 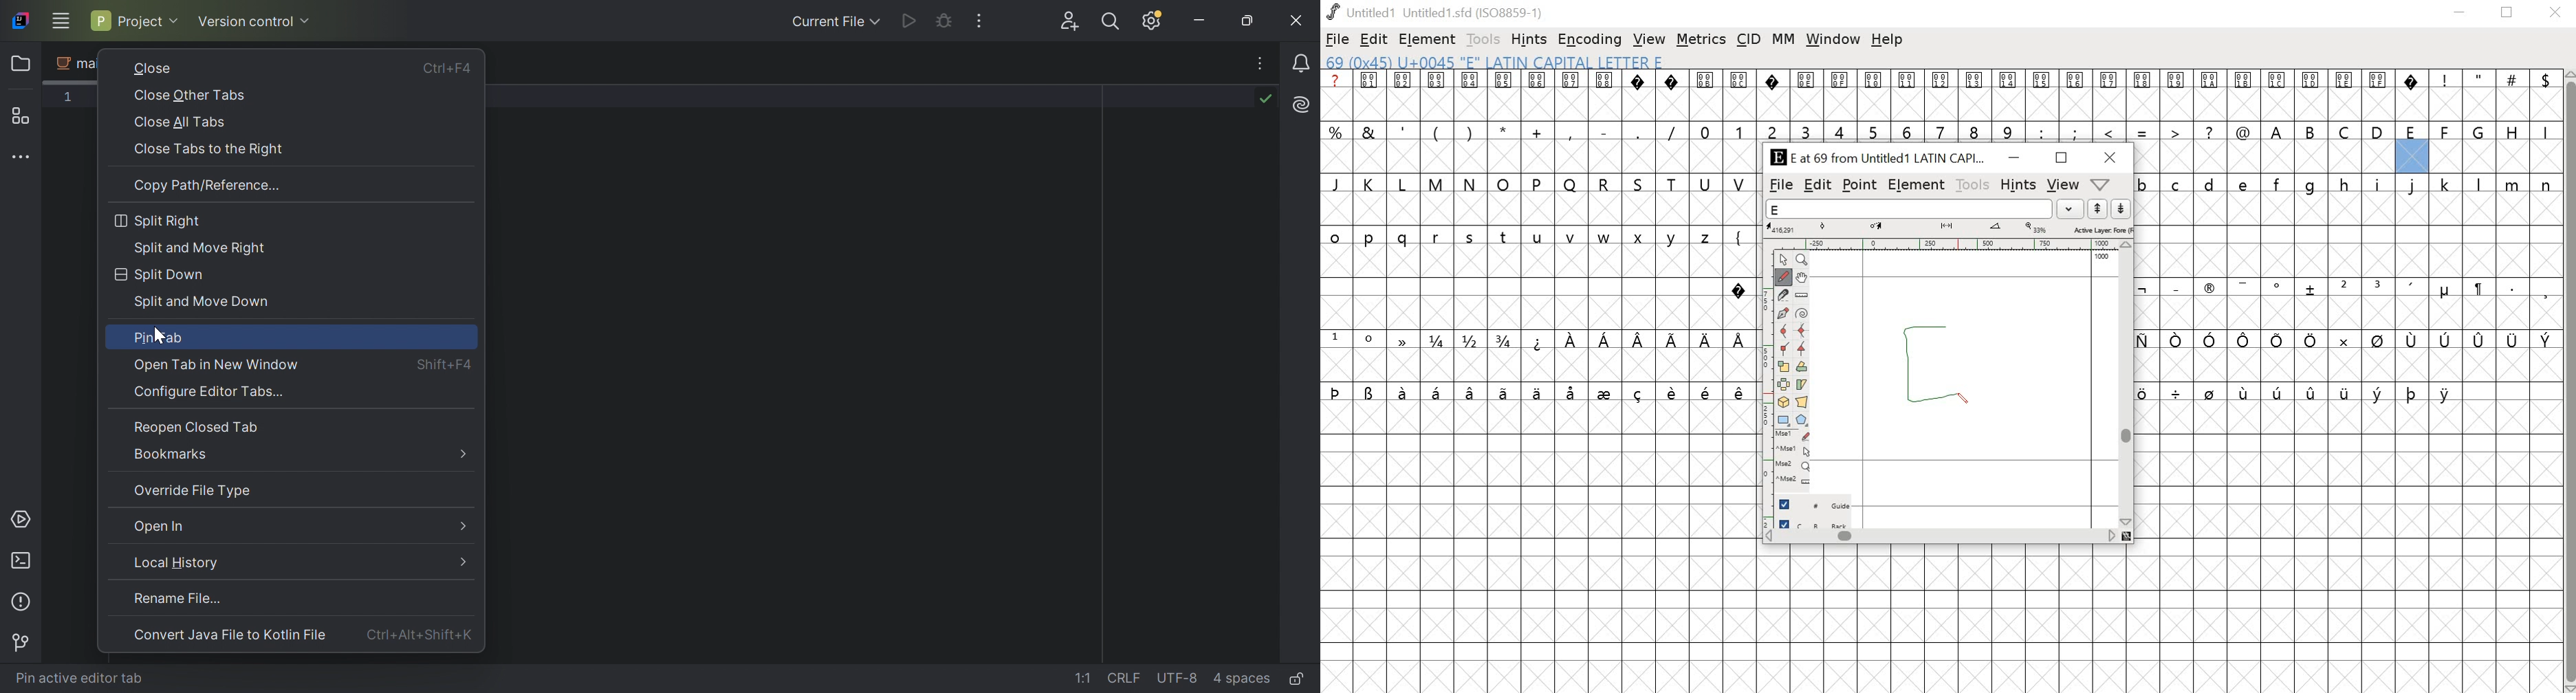 I want to click on dropdown, so click(x=2071, y=209).